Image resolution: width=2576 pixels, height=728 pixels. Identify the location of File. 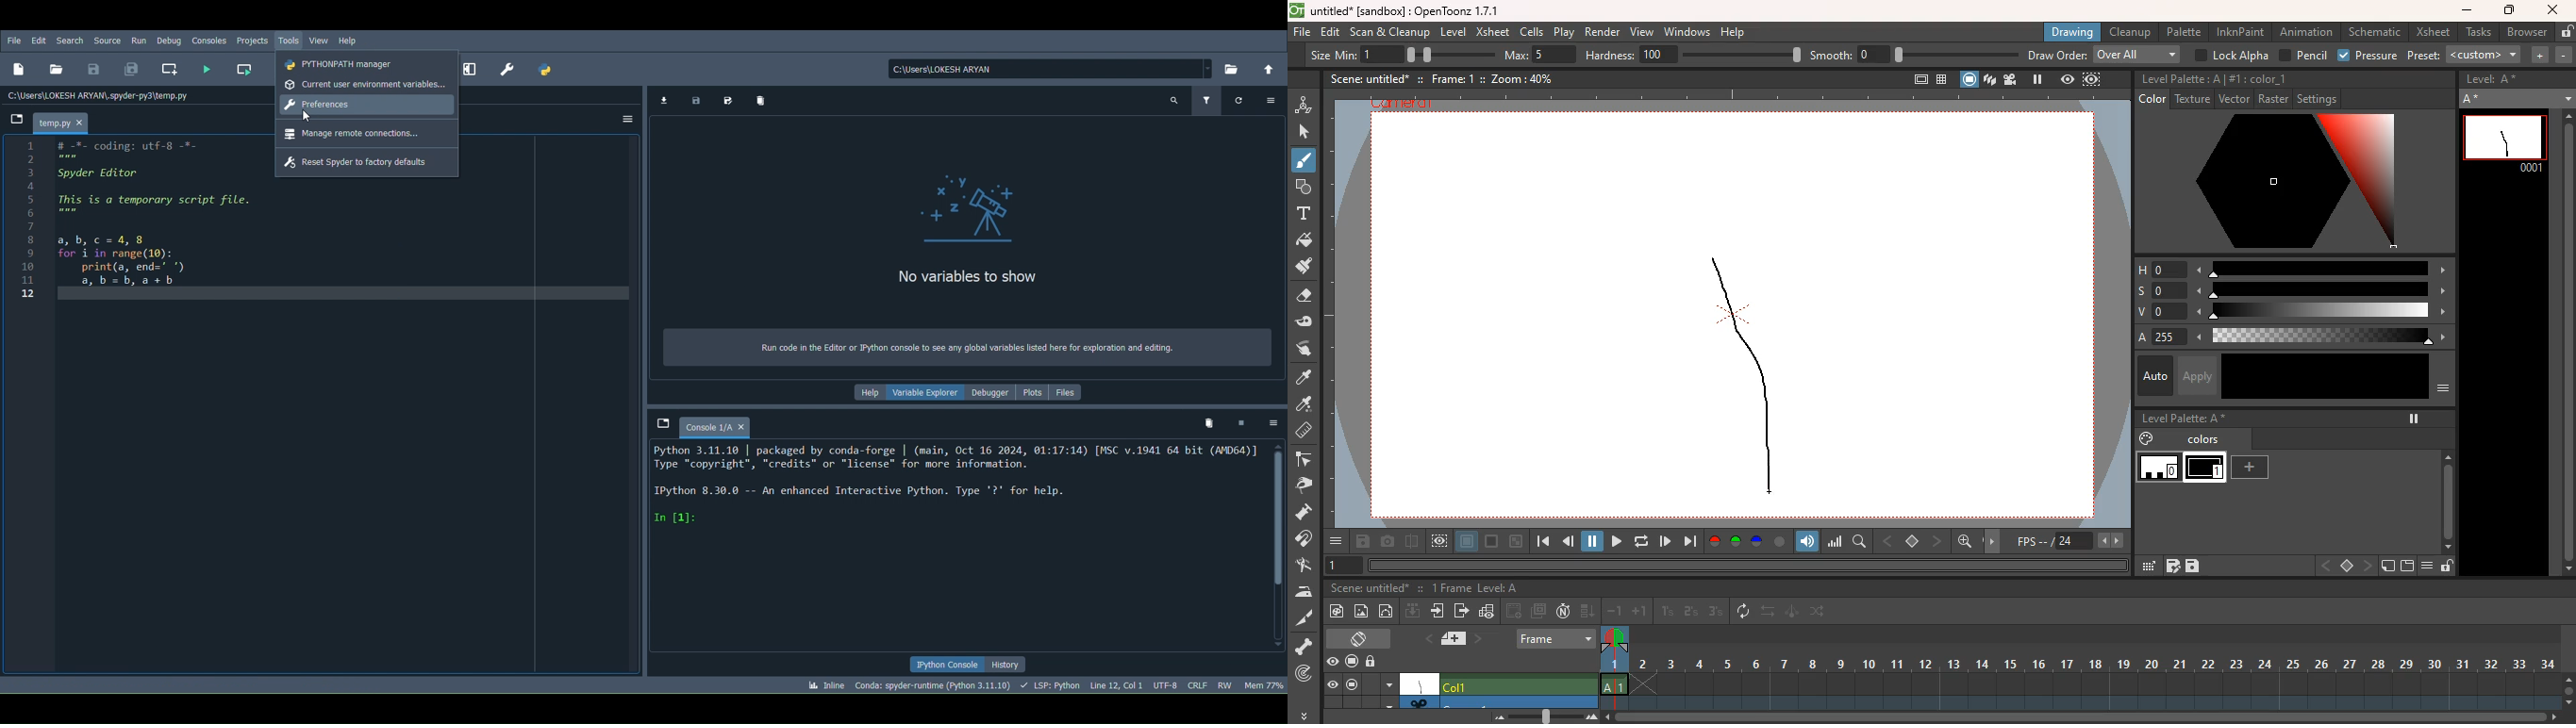
(14, 41).